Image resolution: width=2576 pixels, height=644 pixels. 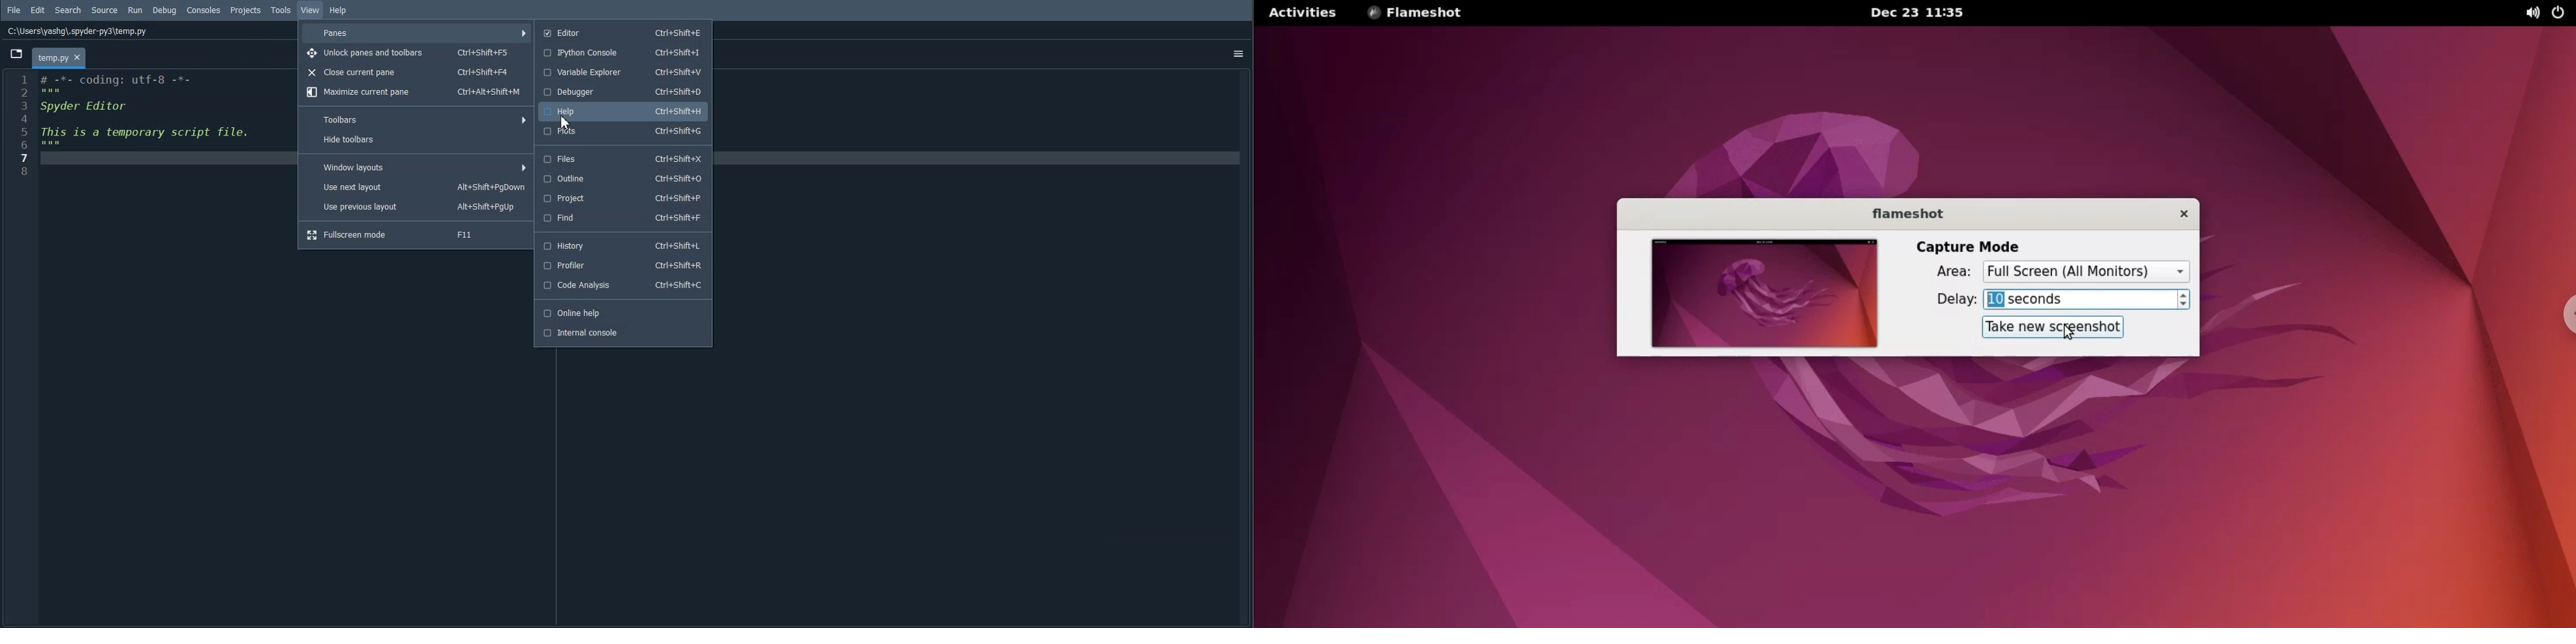 What do you see at coordinates (16, 54) in the screenshot?
I see `Browse tab` at bounding box center [16, 54].